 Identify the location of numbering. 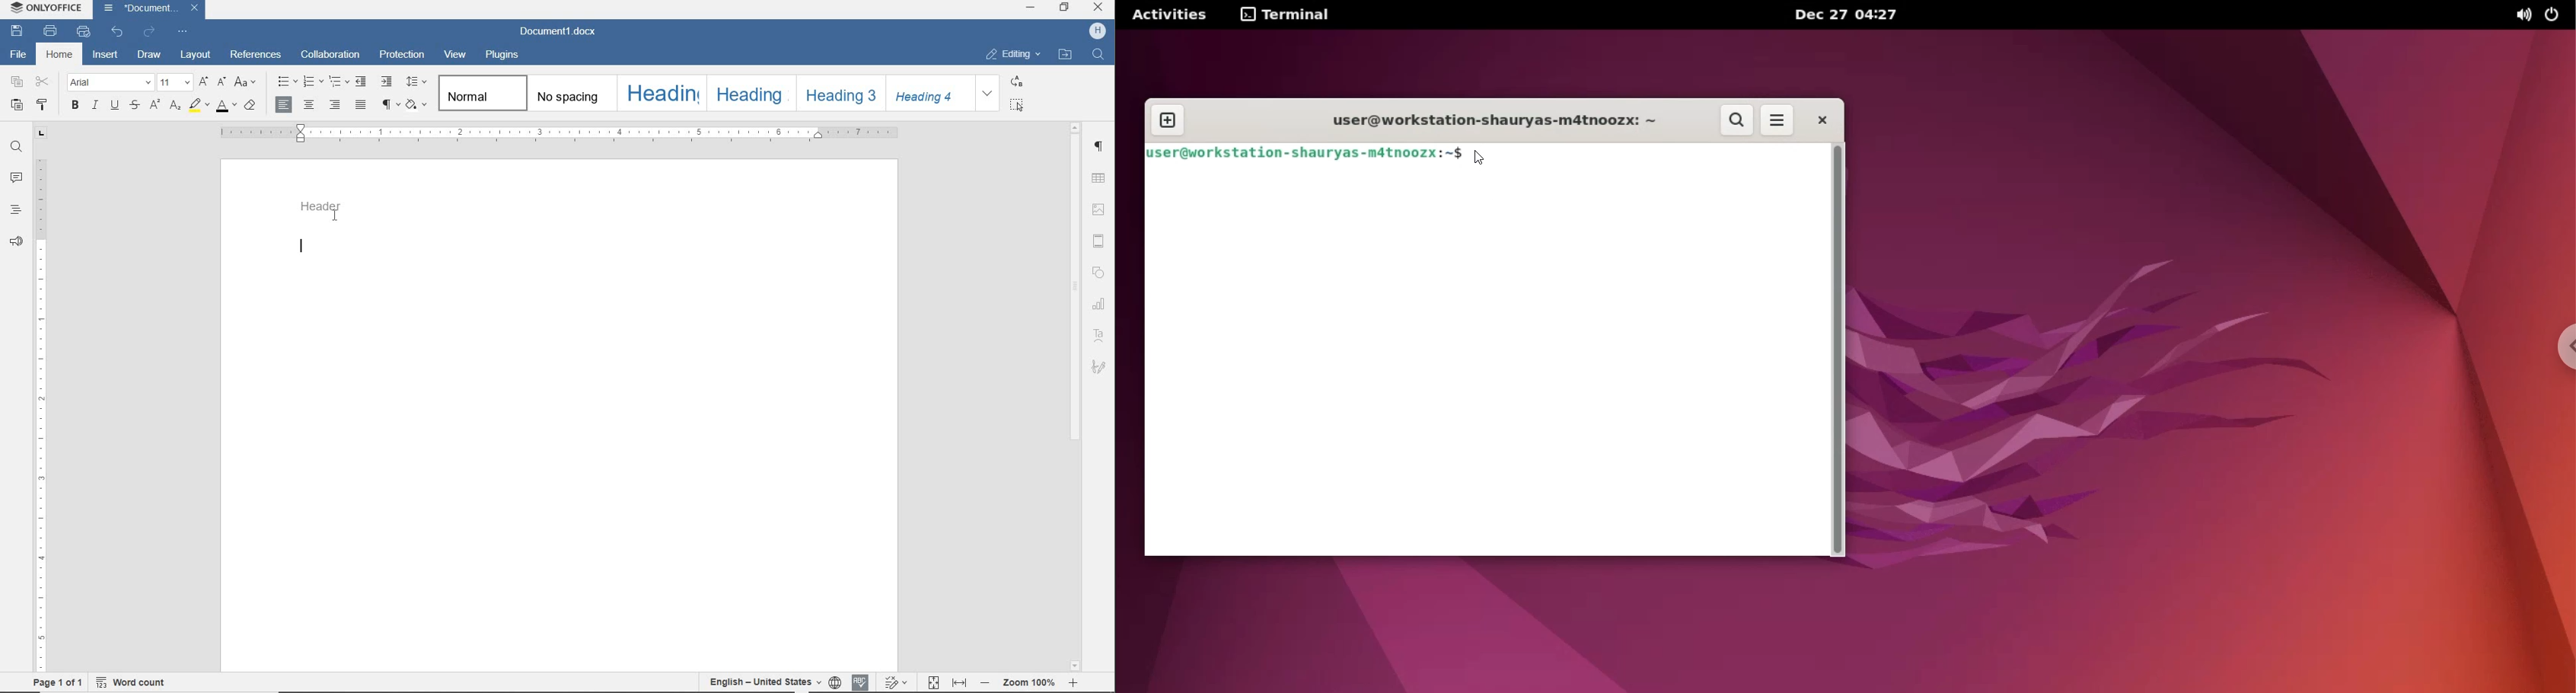
(313, 82).